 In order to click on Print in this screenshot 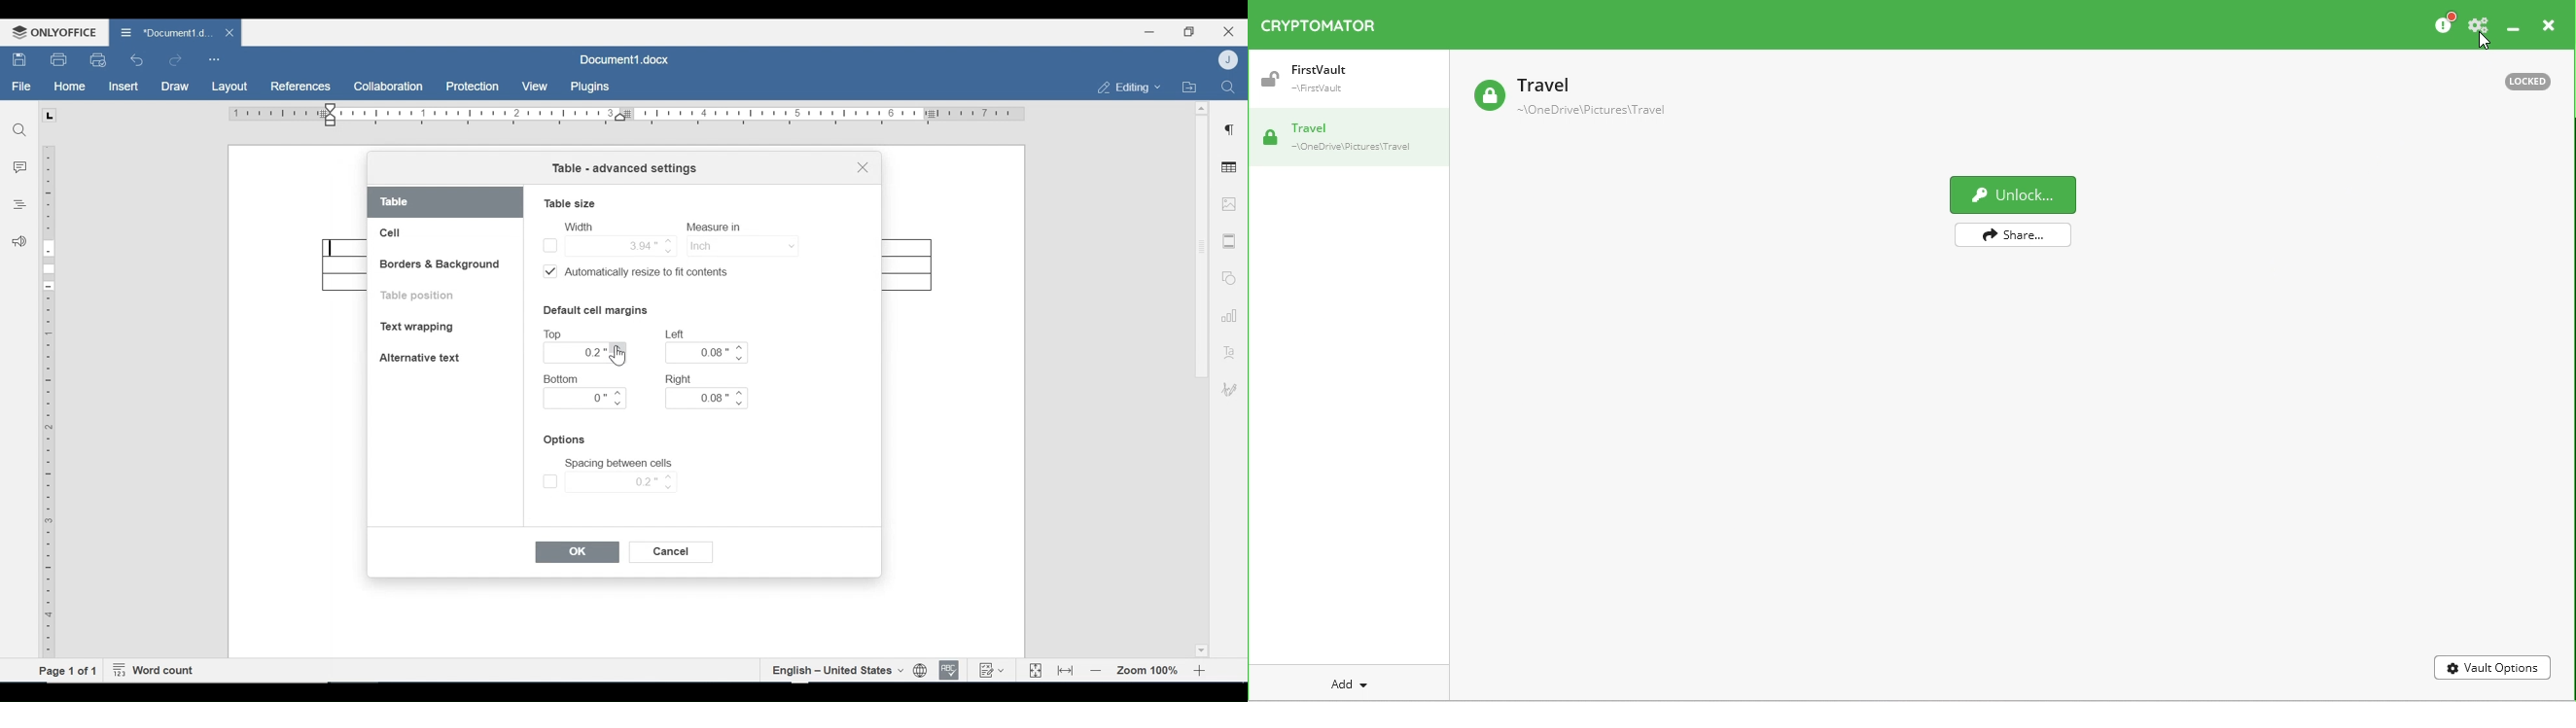, I will do `click(59, 60)`.